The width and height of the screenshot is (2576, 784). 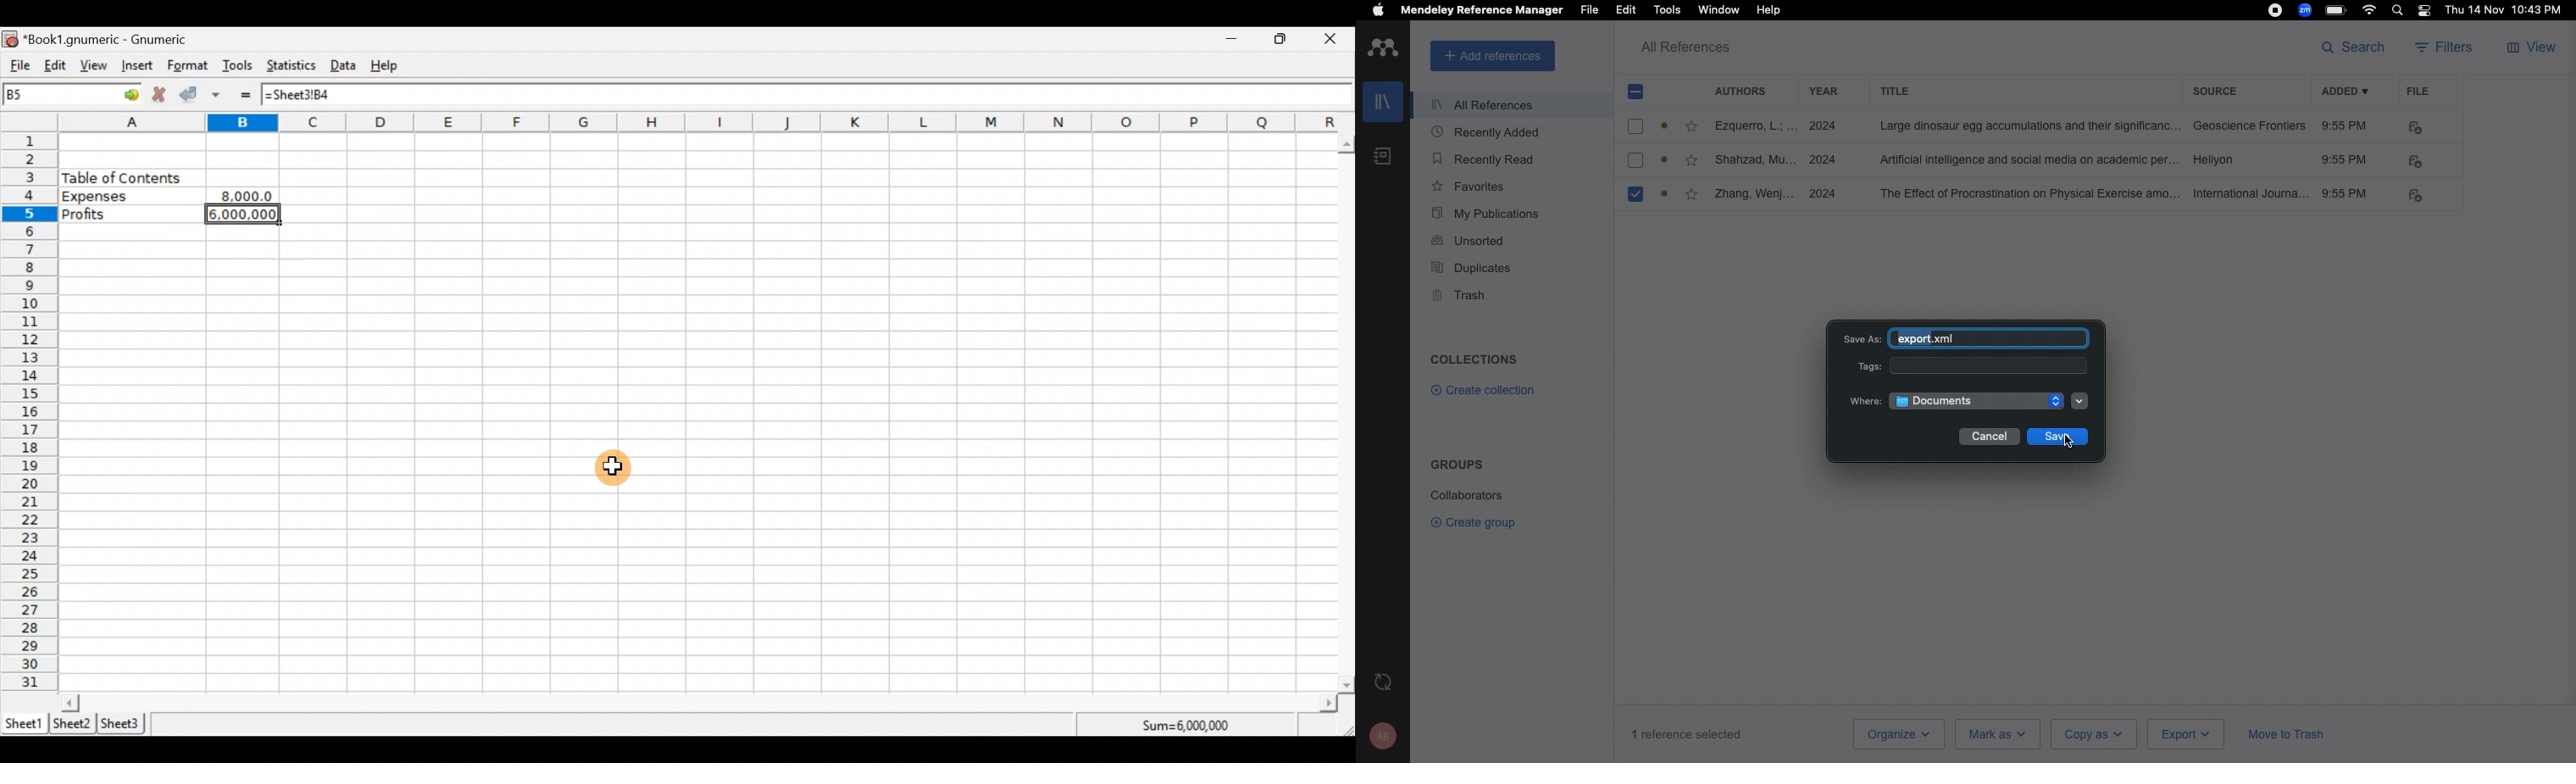 What do you see at coordinates (1663, 125) in the screenshot?
I see `Active` at bounding box center [1663, 125].